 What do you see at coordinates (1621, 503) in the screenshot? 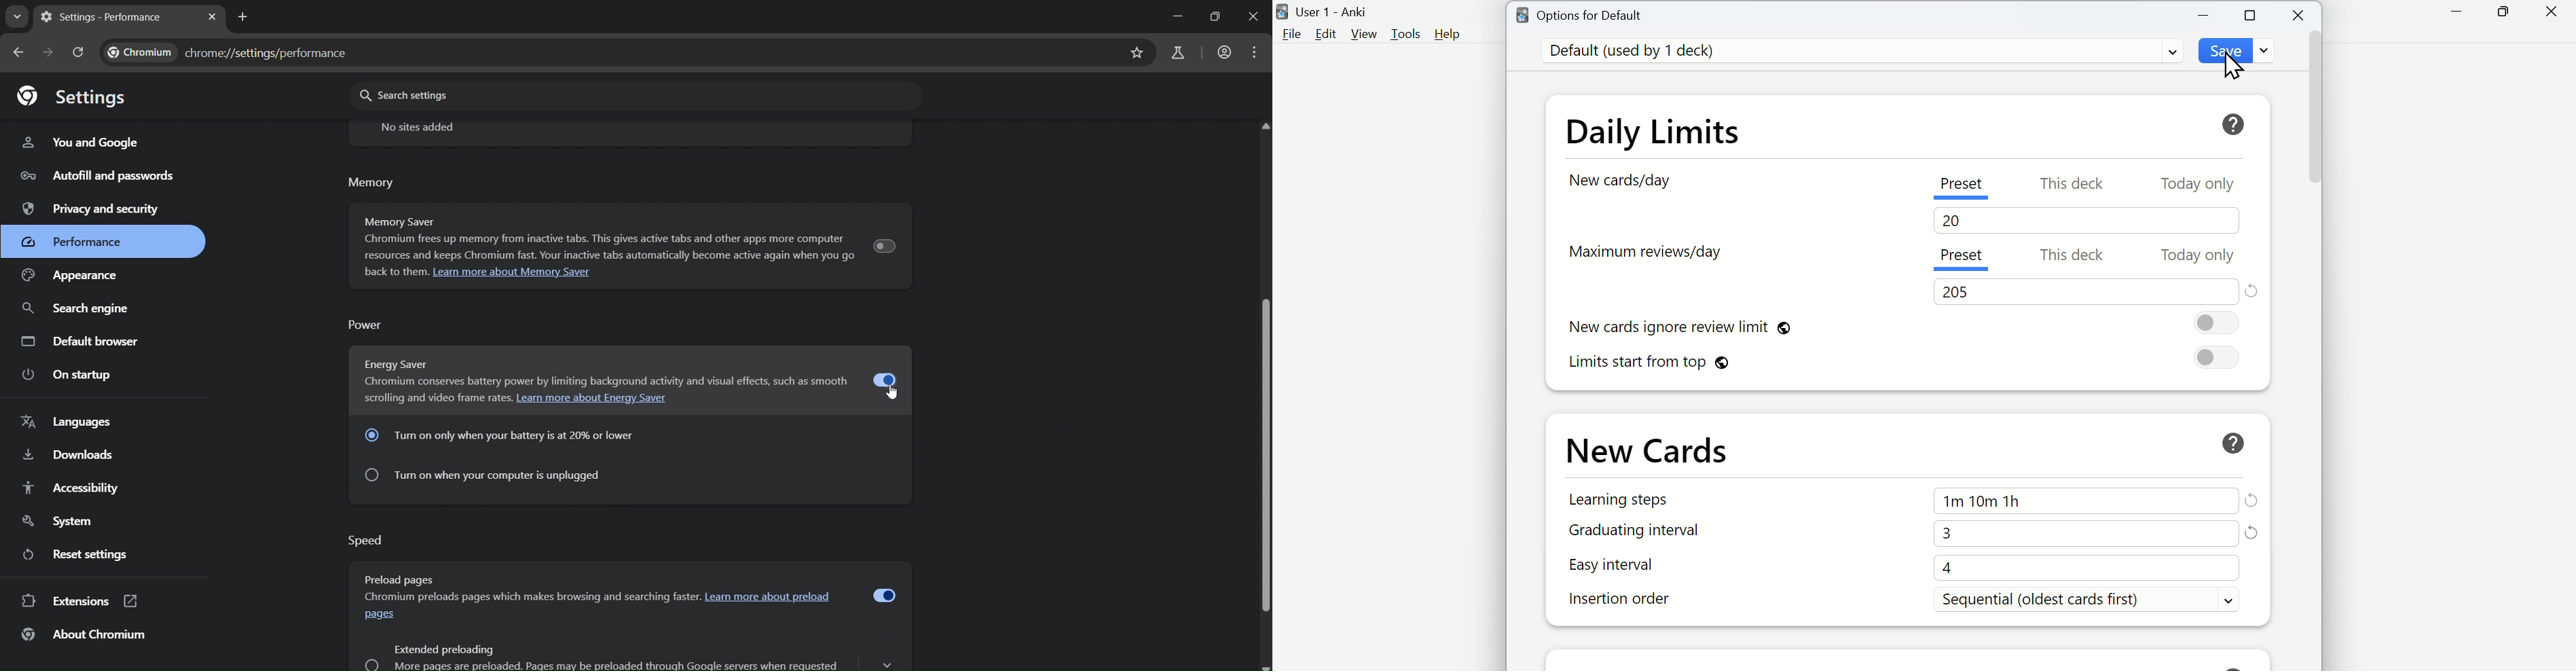
I see `Learning Steps` at bounding box center [1621, 503].